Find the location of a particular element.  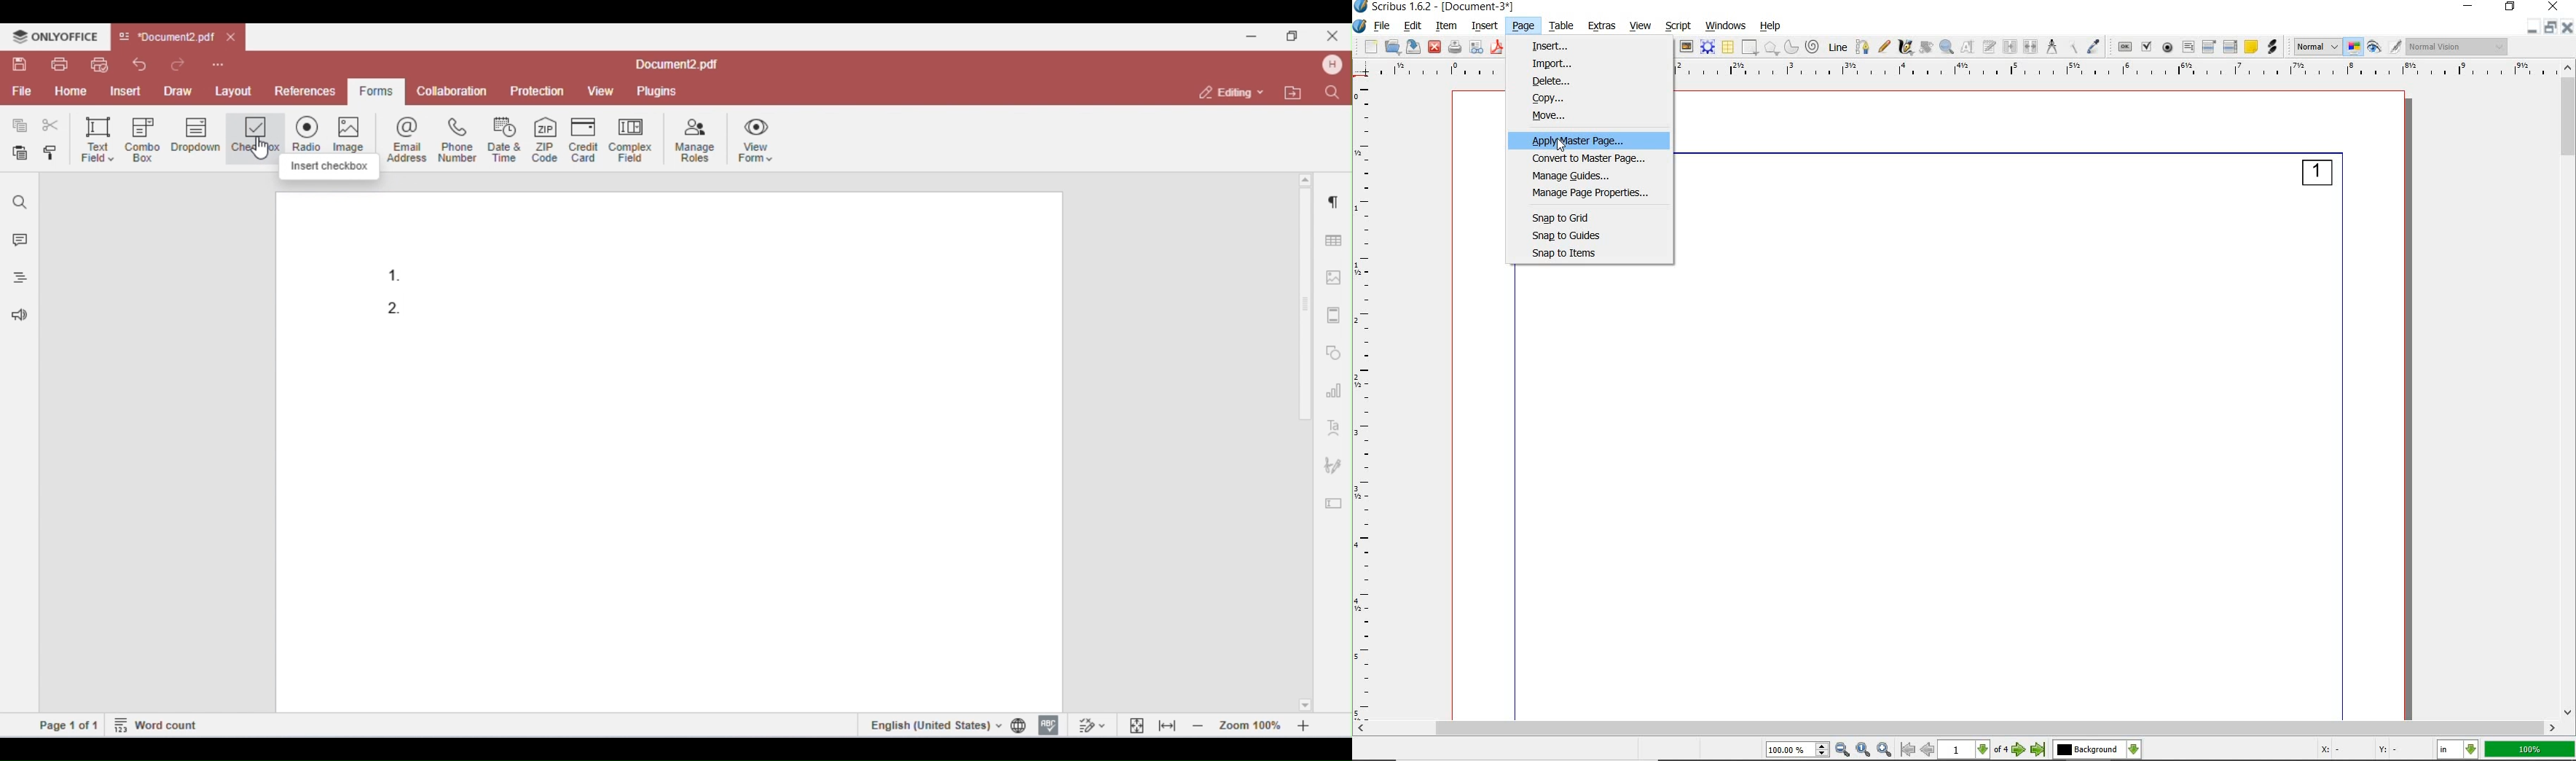

page is located at coordinates (1523, 26).